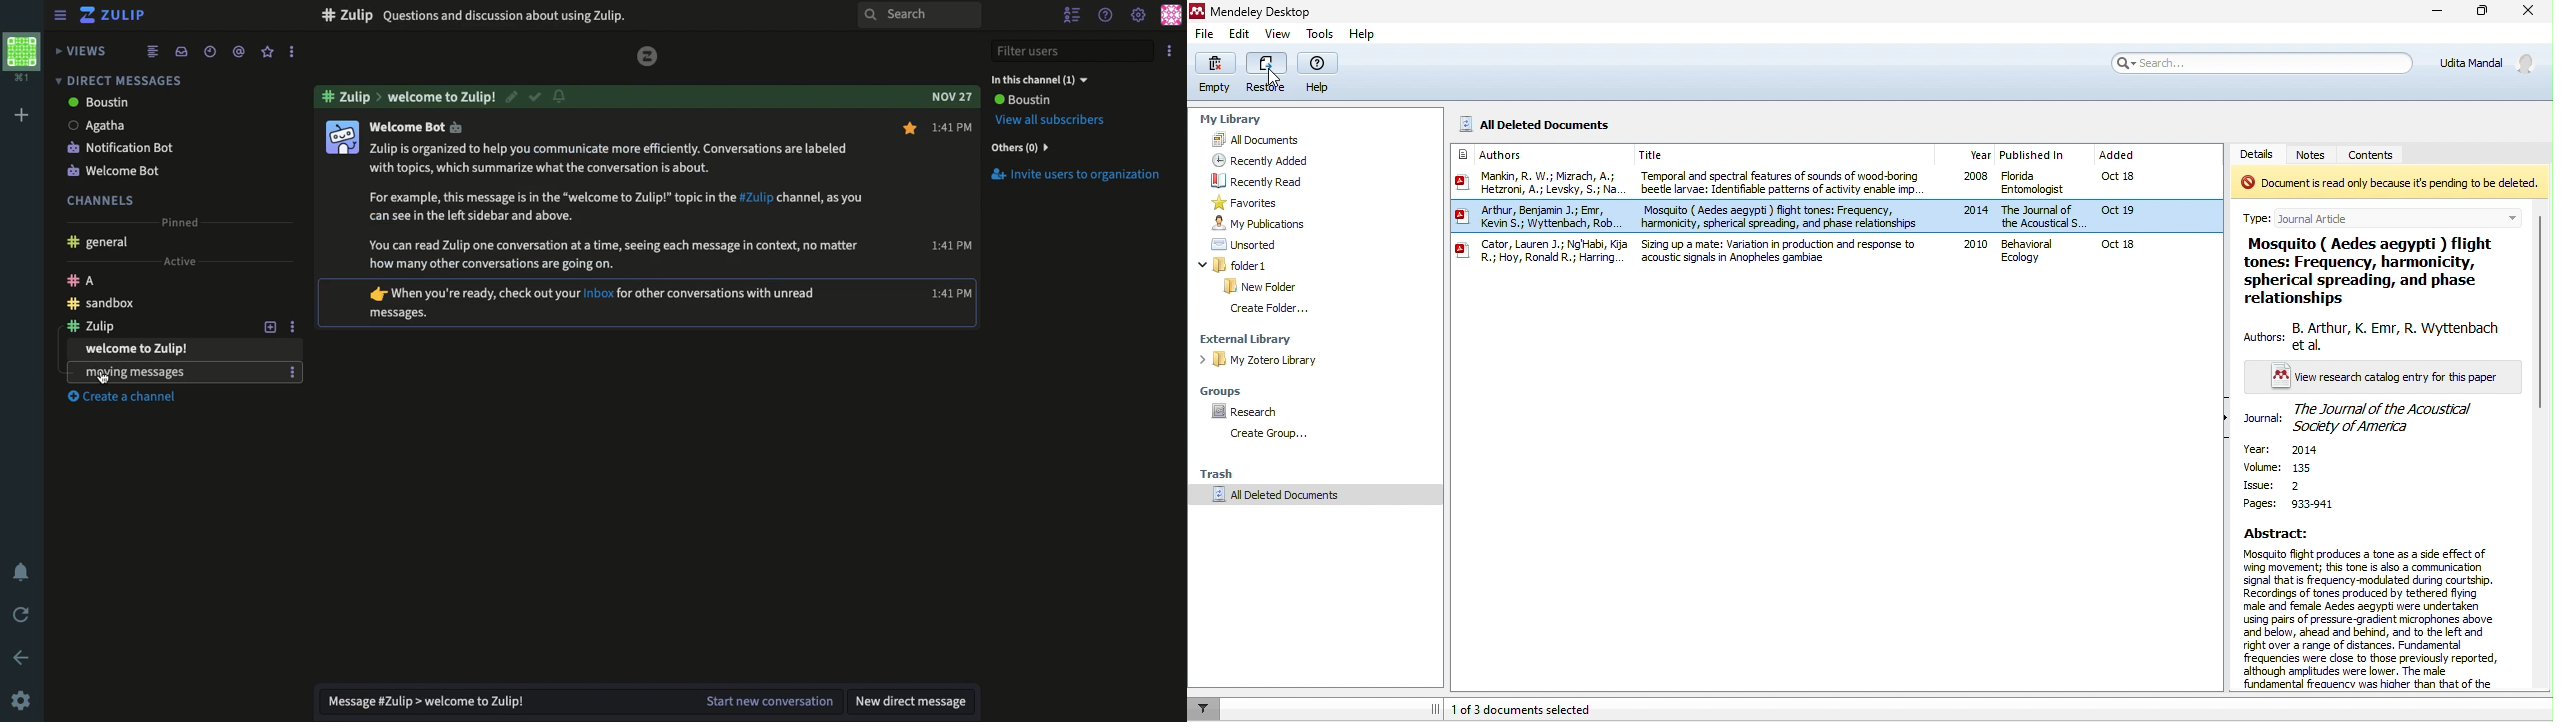 Image resolution: width=2576 pixels, height=728 pixels. What do you see at coordinates (1246, 203) in the screenshot?
I see `favorites` at bounding box center [1246, 203].